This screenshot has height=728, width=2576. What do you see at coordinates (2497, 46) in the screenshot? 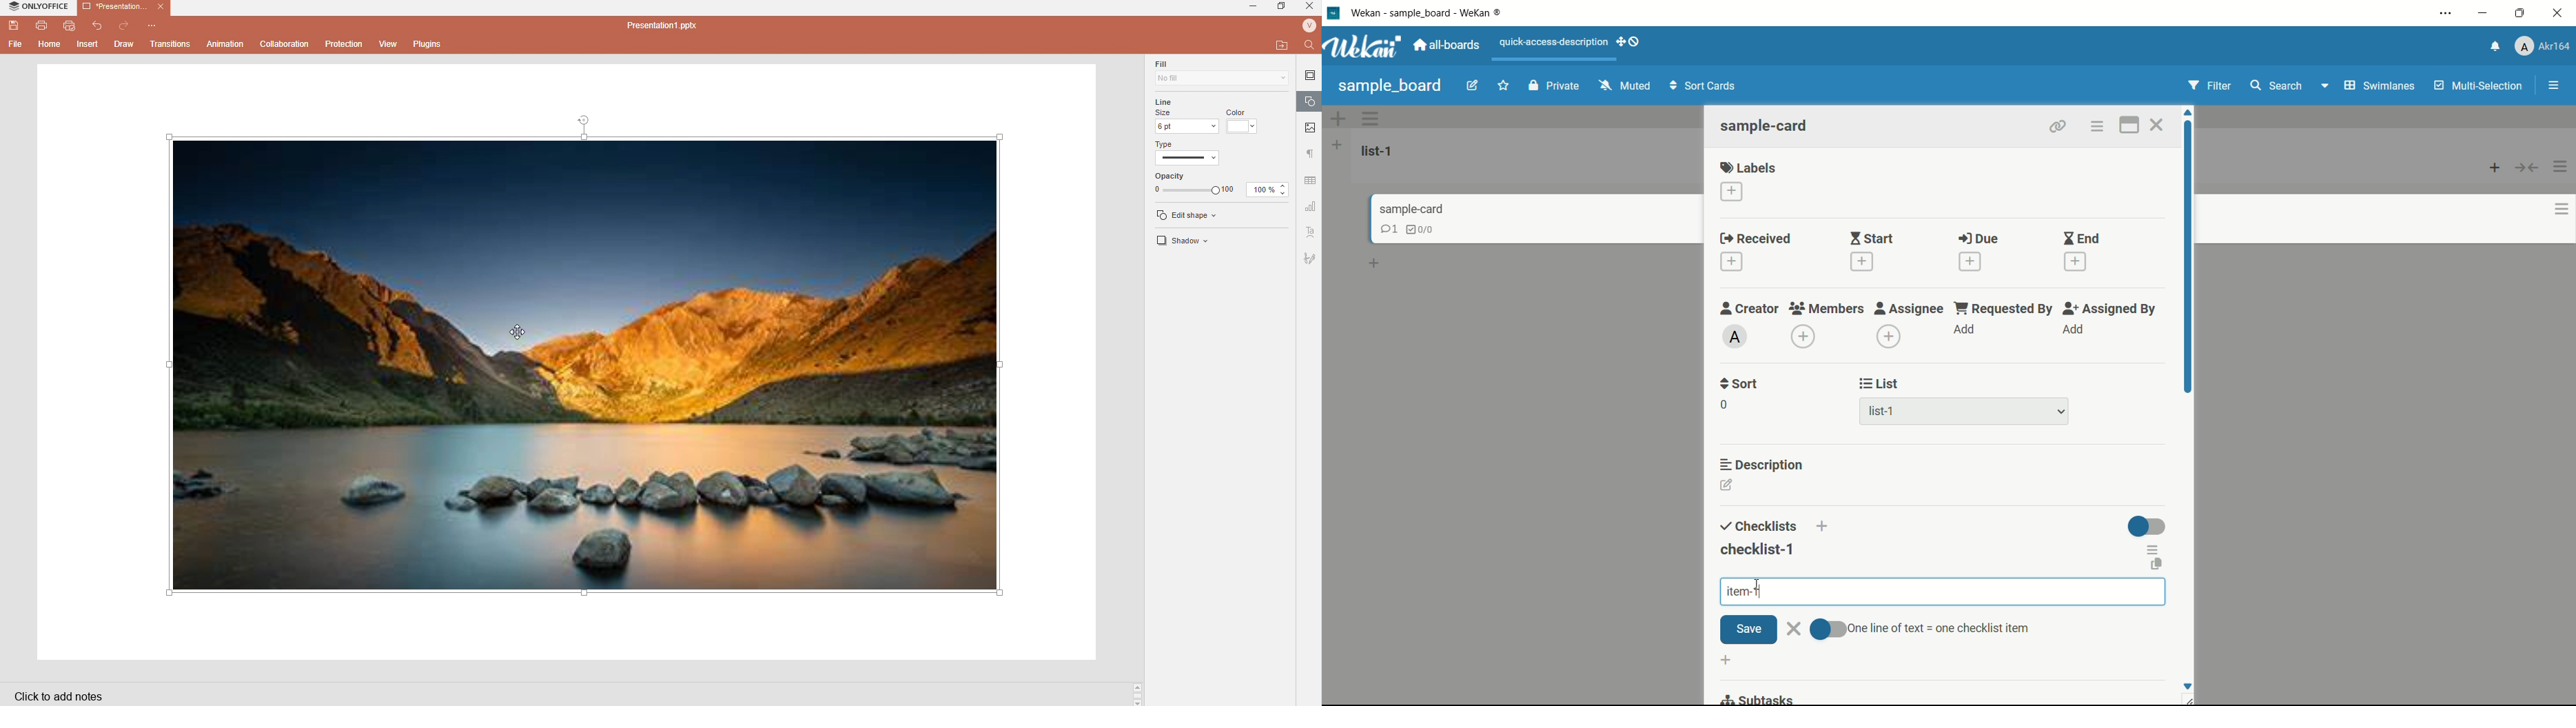
I see `notifications` at bounding box center [2497, 46].